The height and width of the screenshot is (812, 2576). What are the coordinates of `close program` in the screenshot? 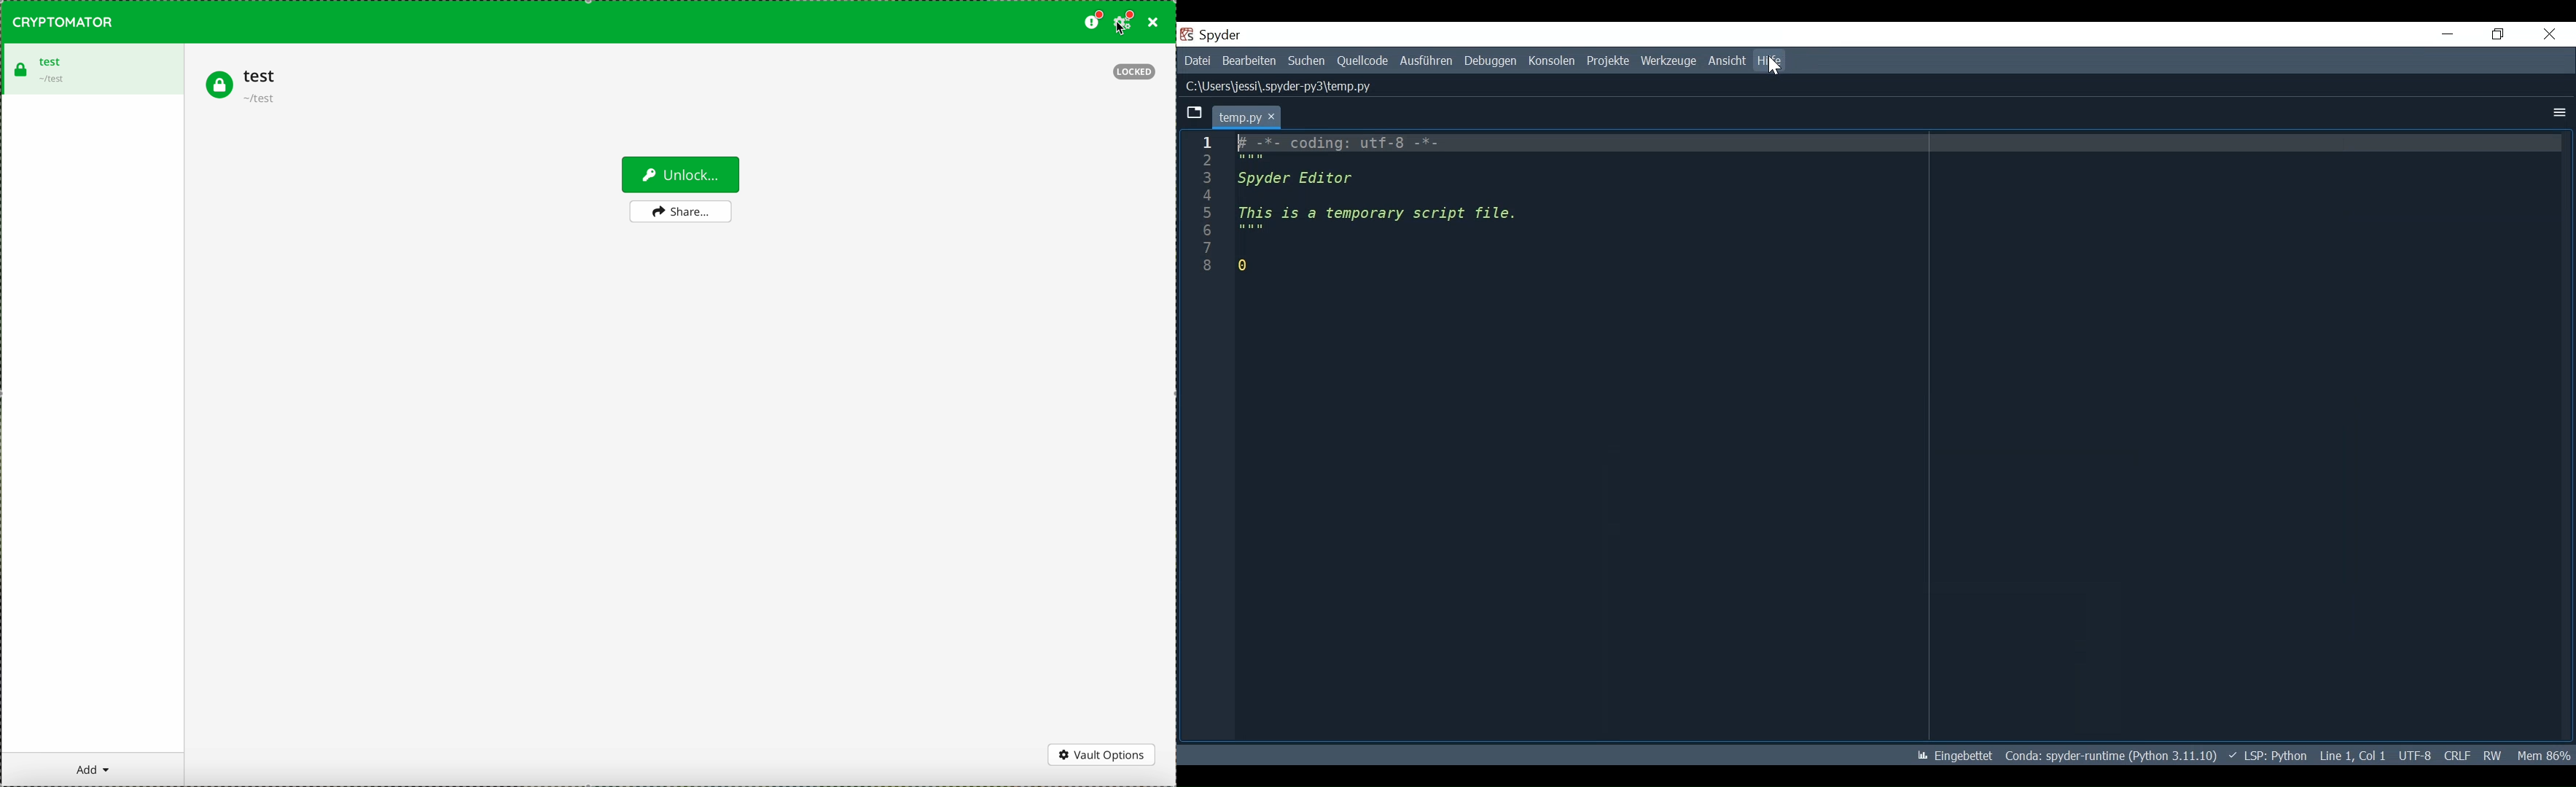 It's located at (1152, 24).